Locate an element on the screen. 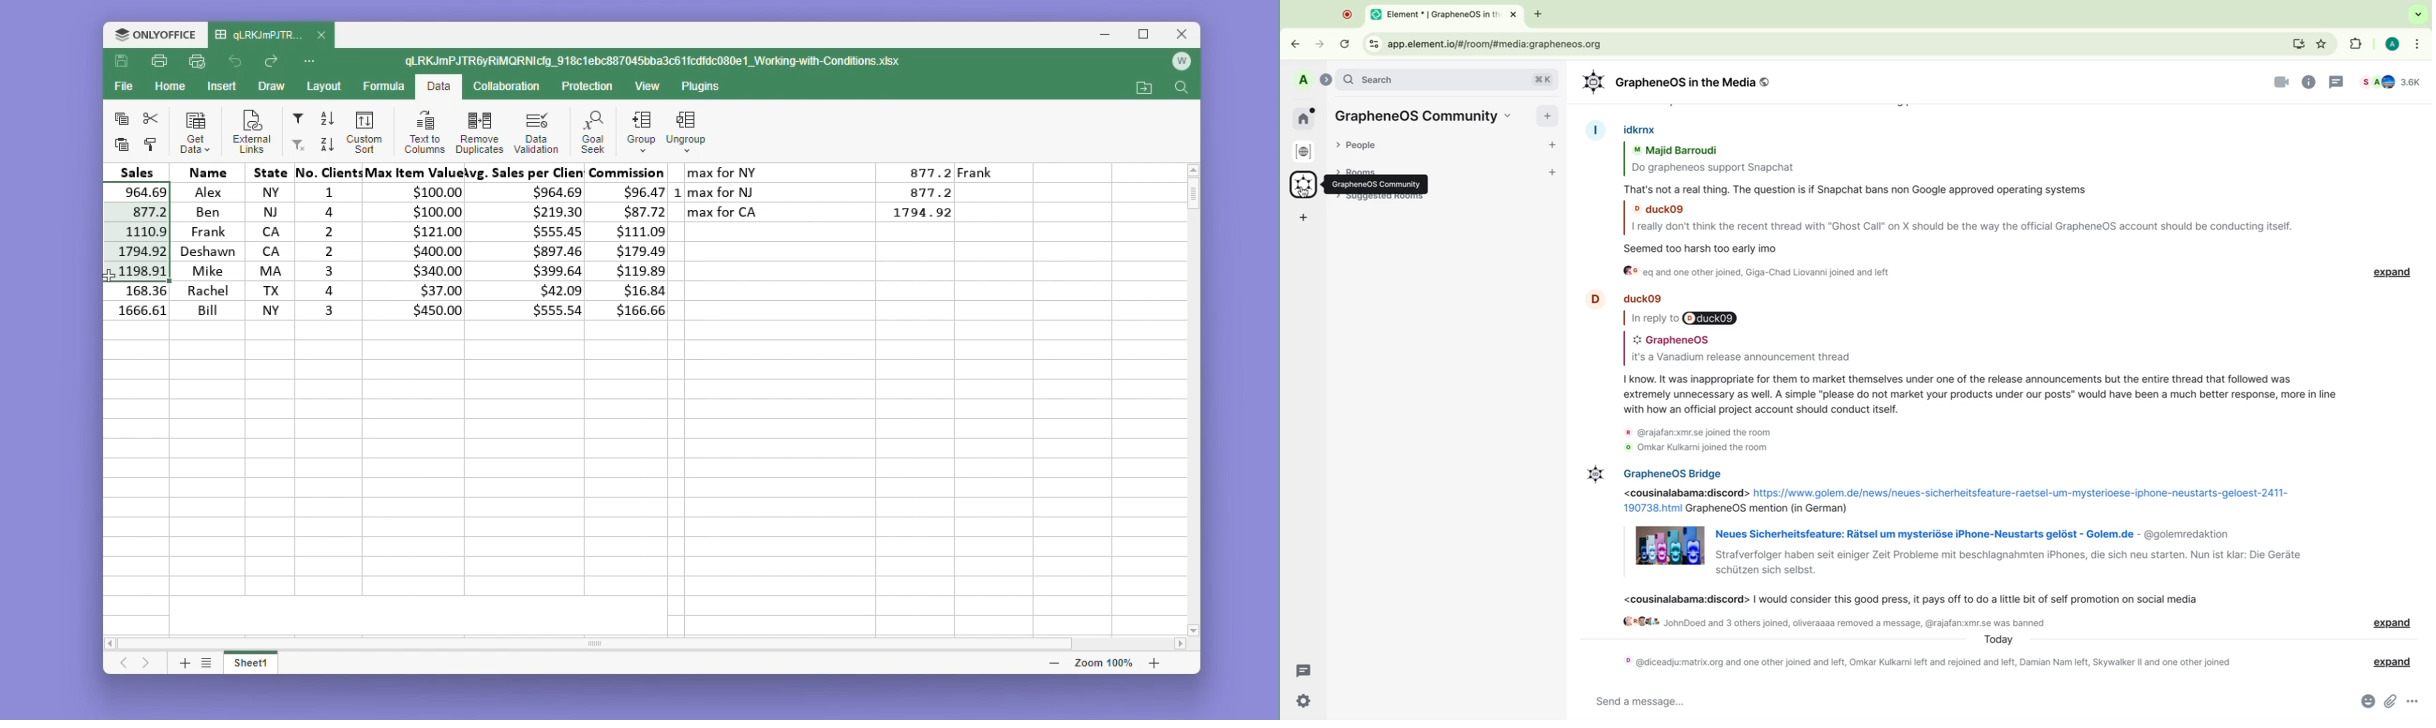 Image resolution: width=2436 pixels, height=728 pixels. google profile picture is located at coordinates (2390, 43).